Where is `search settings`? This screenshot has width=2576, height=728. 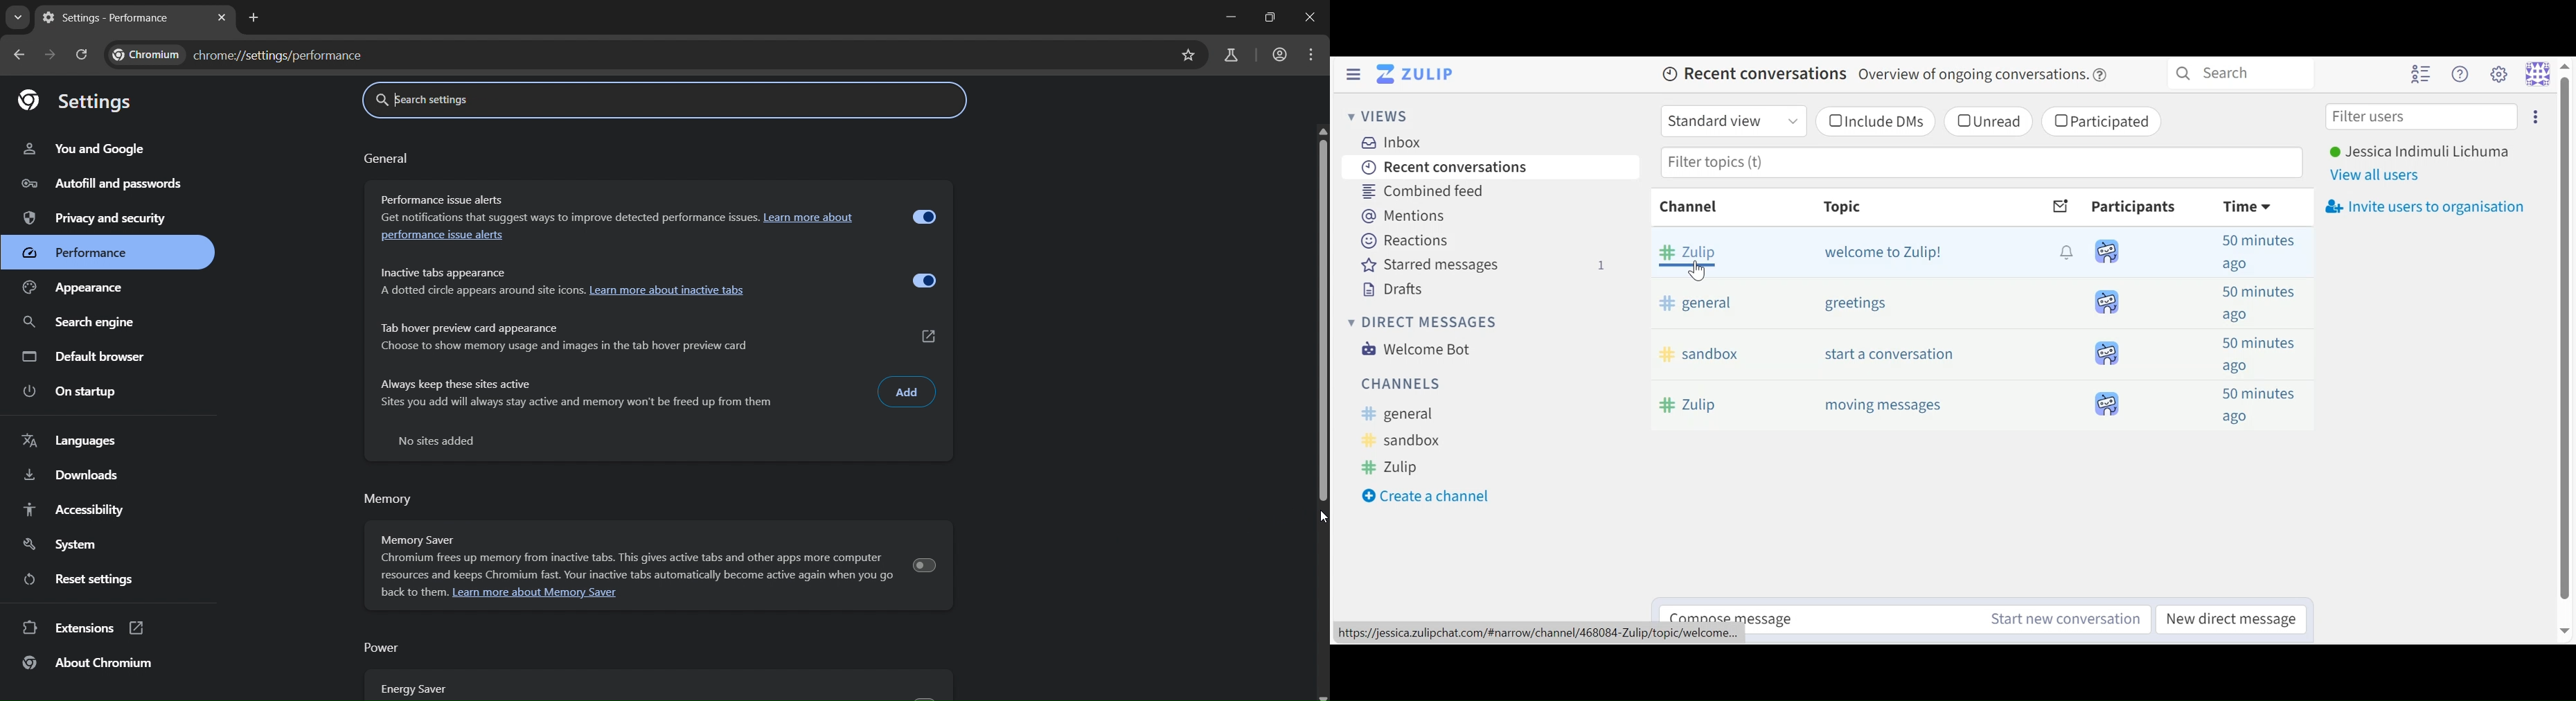 search settings is located at coordinates (465, 100).